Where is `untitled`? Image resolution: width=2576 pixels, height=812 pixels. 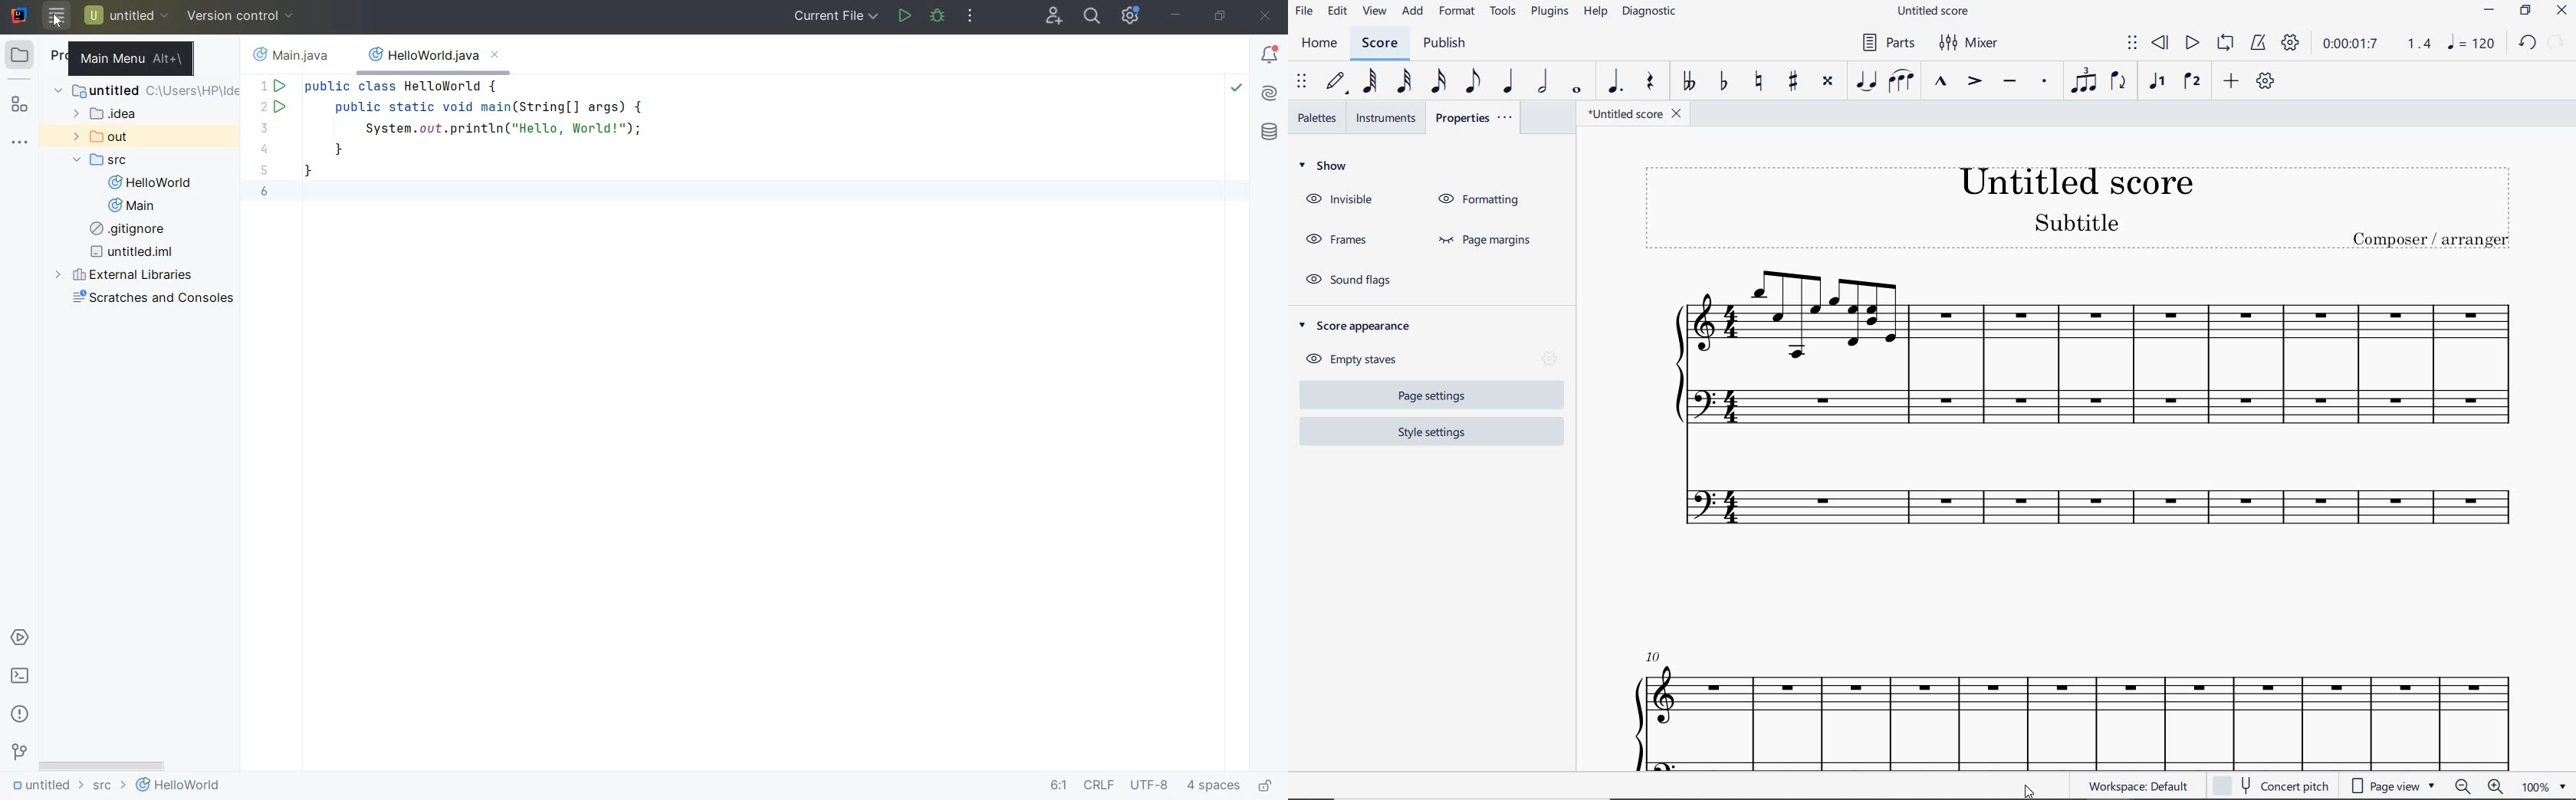
untitled is located at coordinates (44, 788).